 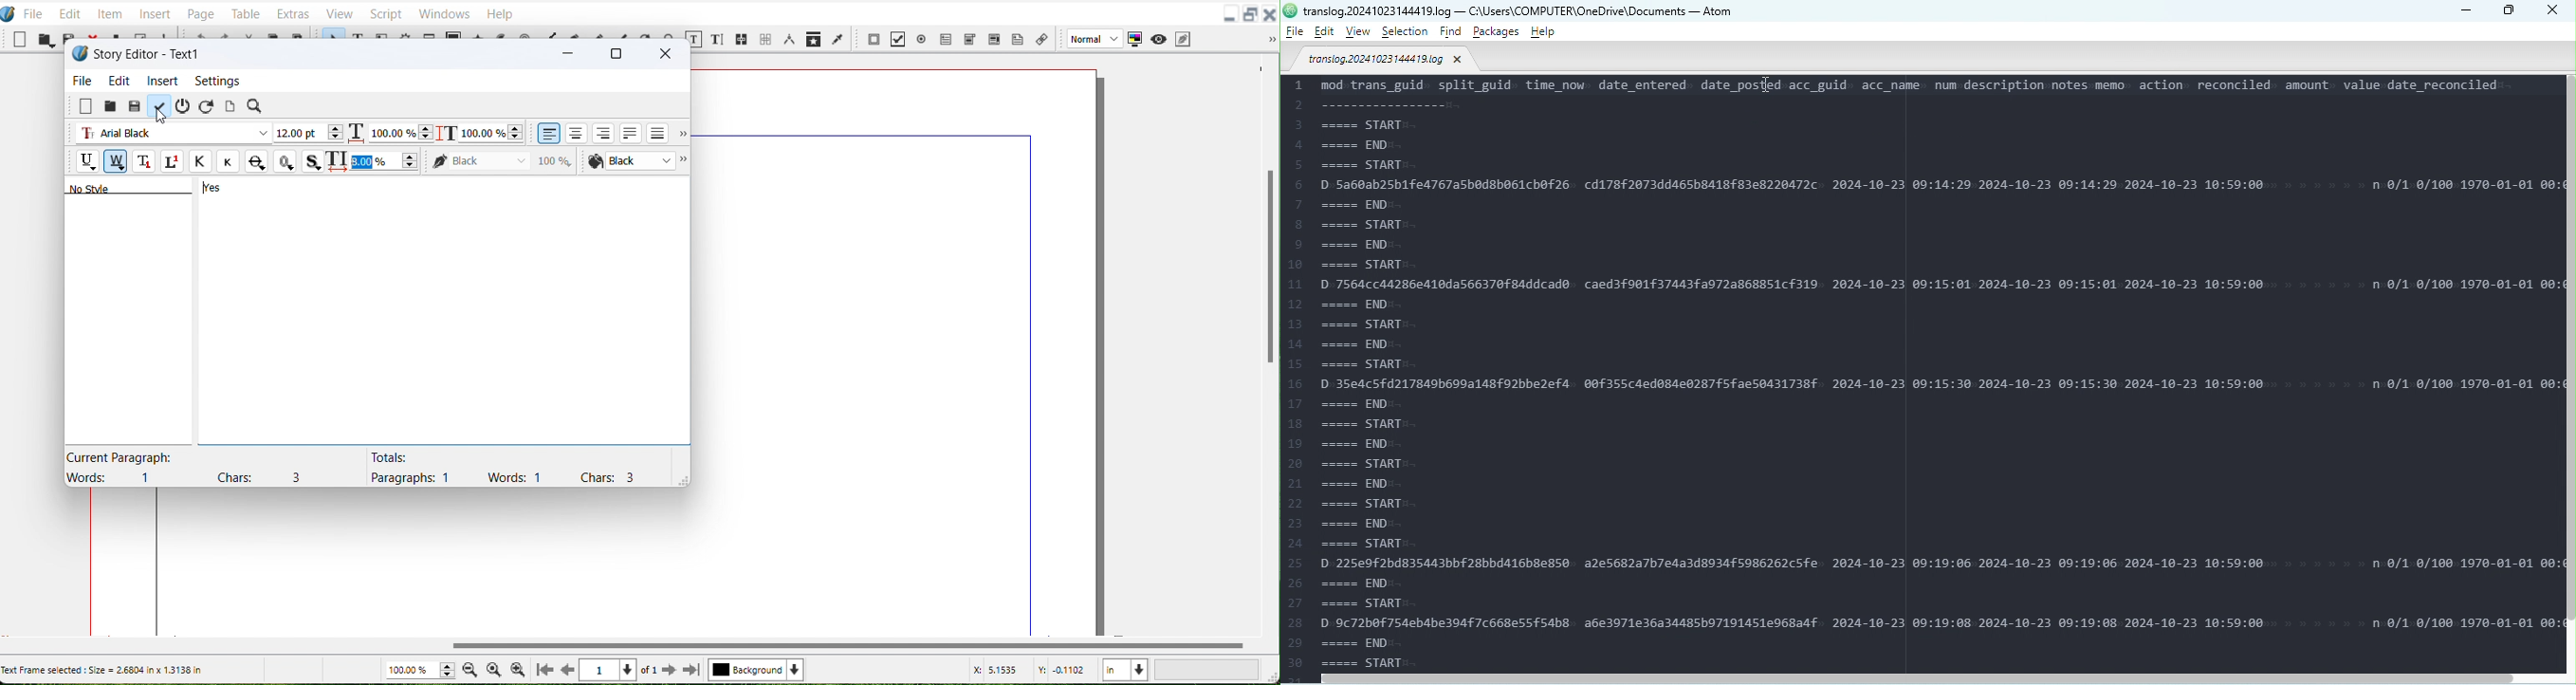 I want to click on File, so click(x=34, y=12).